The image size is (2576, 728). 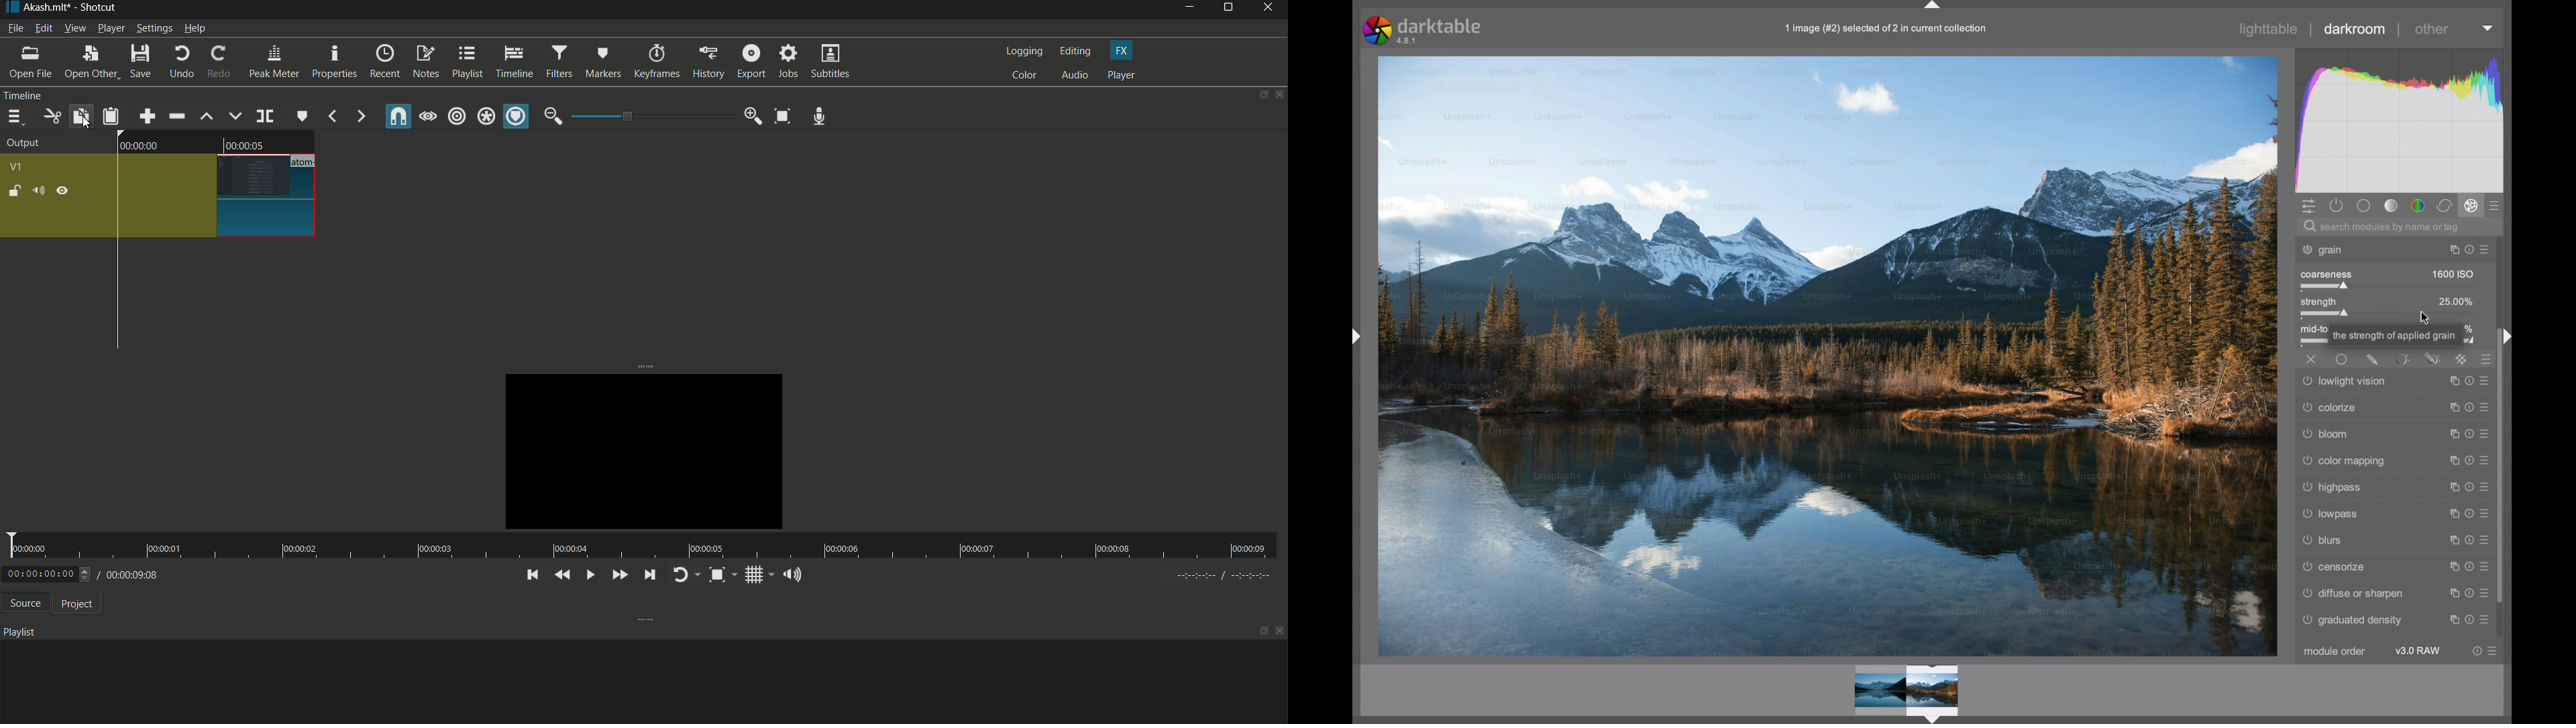 What do you see at coordinates (38, 190) in the screenshot?
I see `mute` at bounding box center [38, 190].